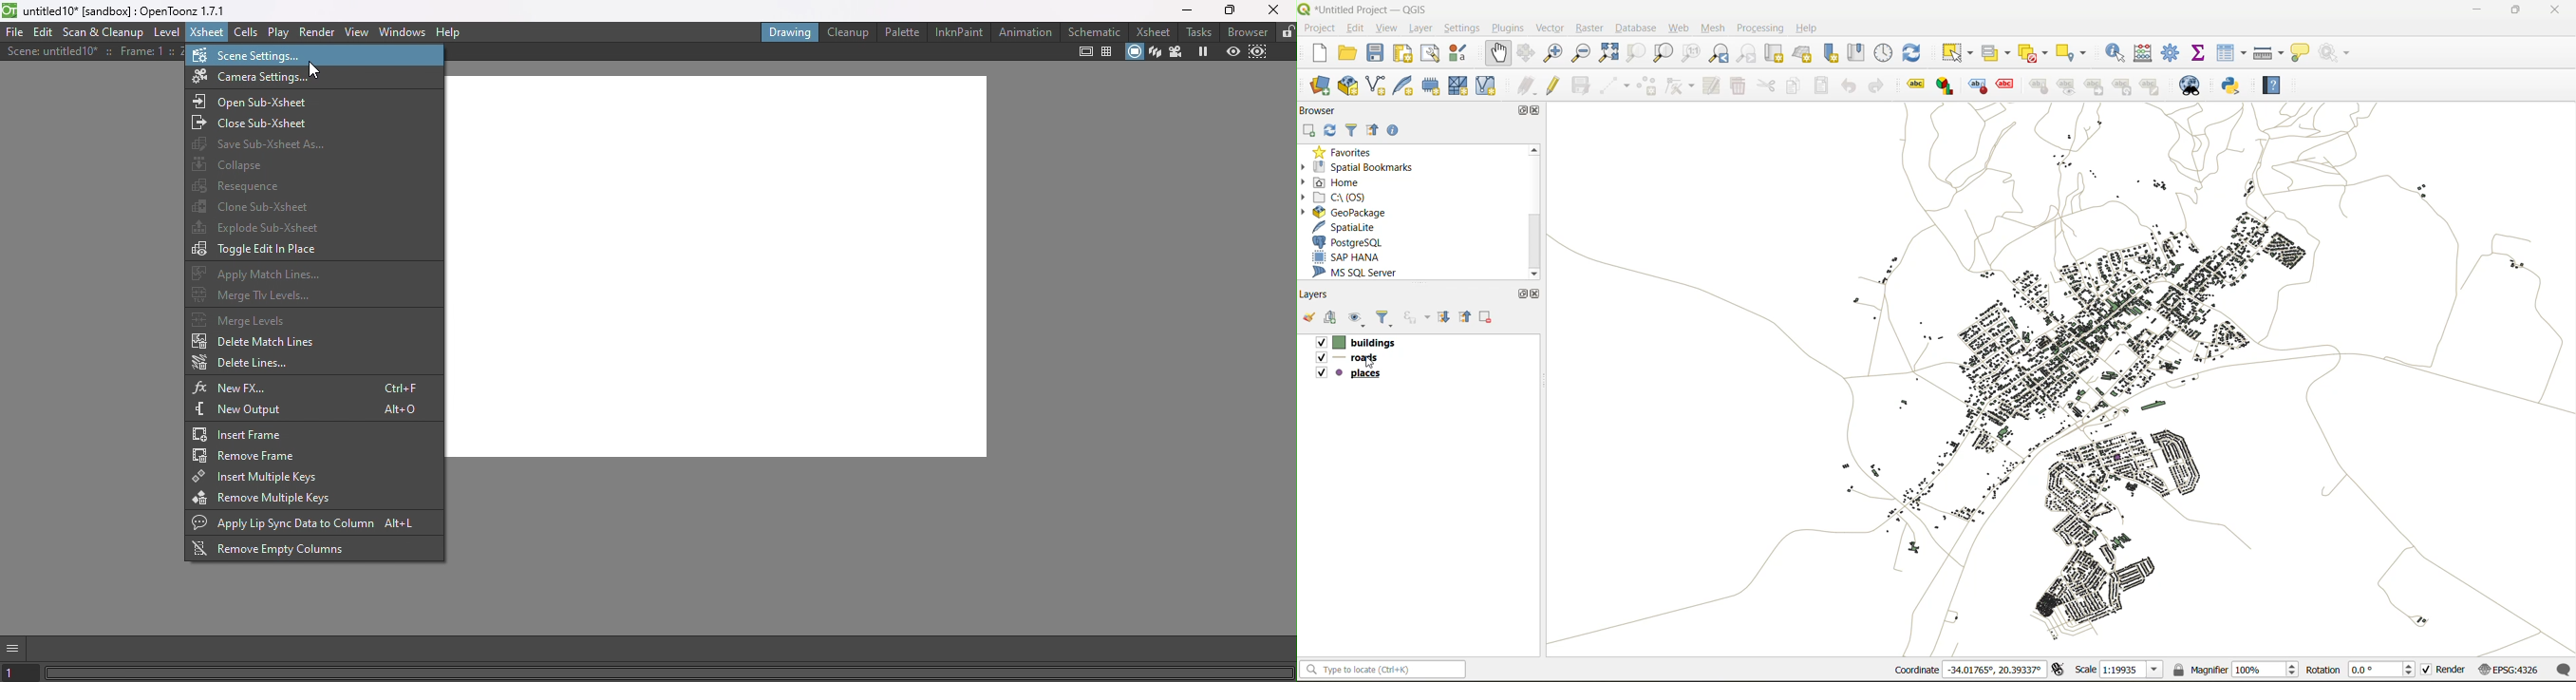 The height and width of the screenshot is (700, 2576). What do you see at coordinates (1664, 51) in the screenshot?
I see `zoom layer` at bounding box center [1664, 51].